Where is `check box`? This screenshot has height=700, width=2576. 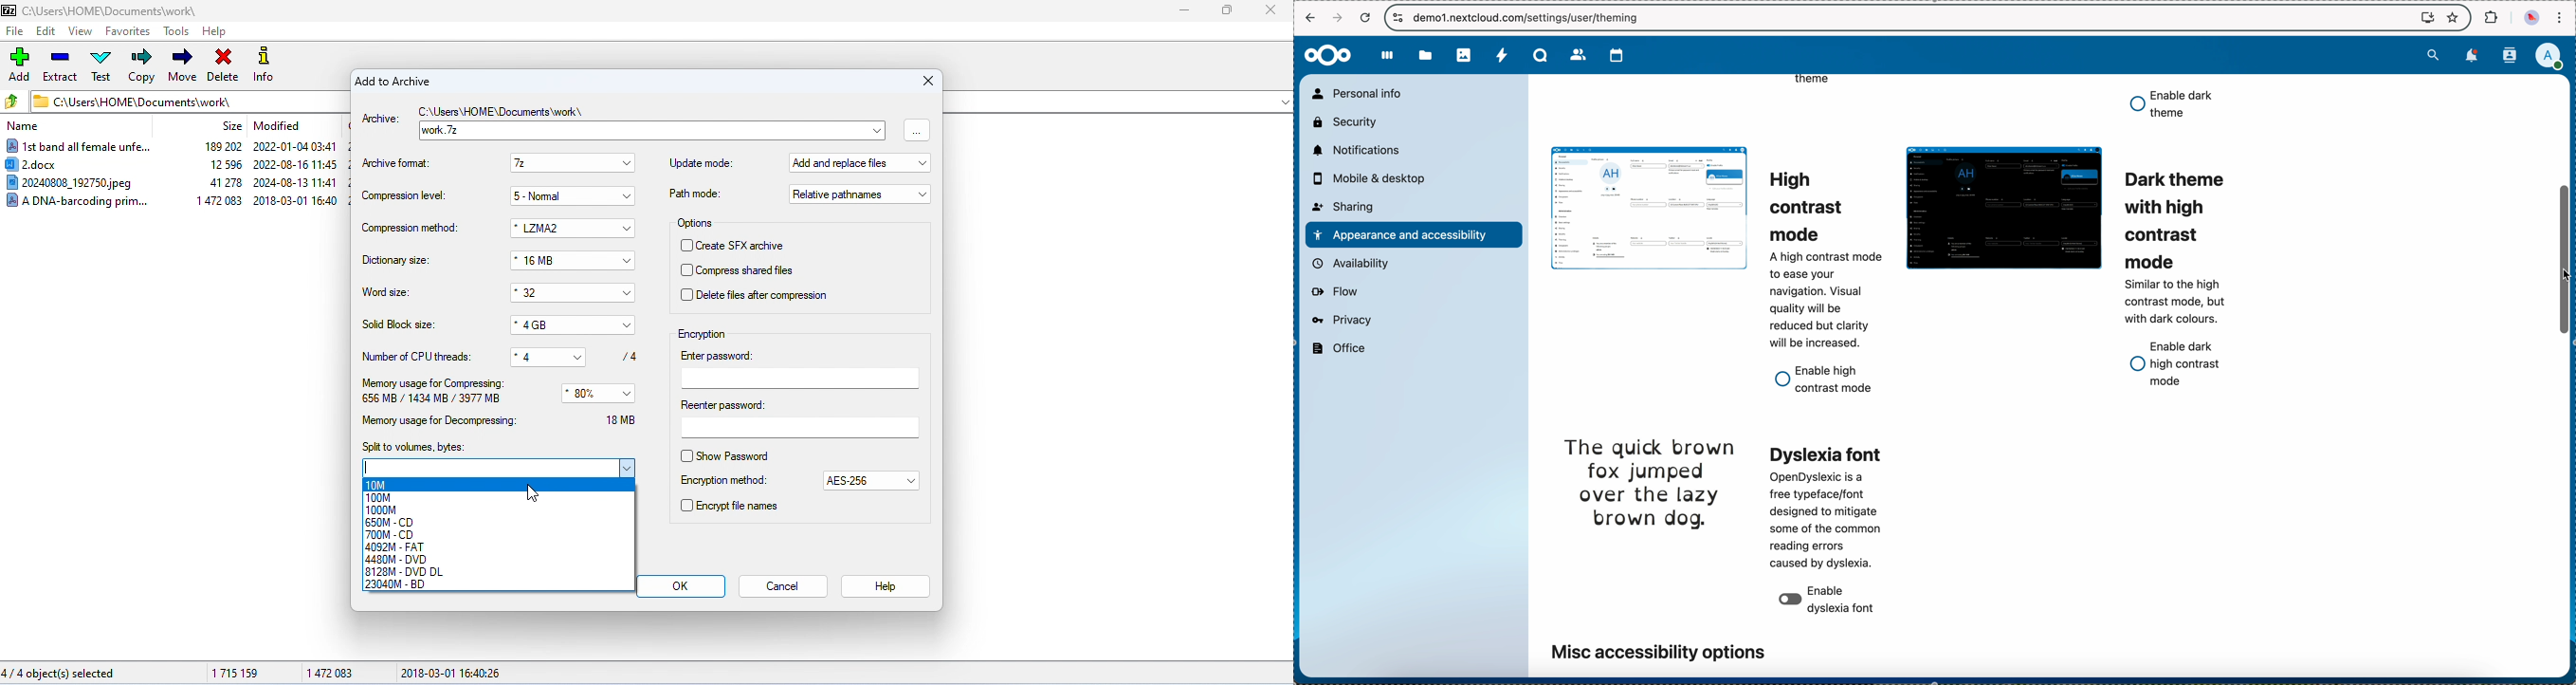 check box is located at coordinates (685, 505).